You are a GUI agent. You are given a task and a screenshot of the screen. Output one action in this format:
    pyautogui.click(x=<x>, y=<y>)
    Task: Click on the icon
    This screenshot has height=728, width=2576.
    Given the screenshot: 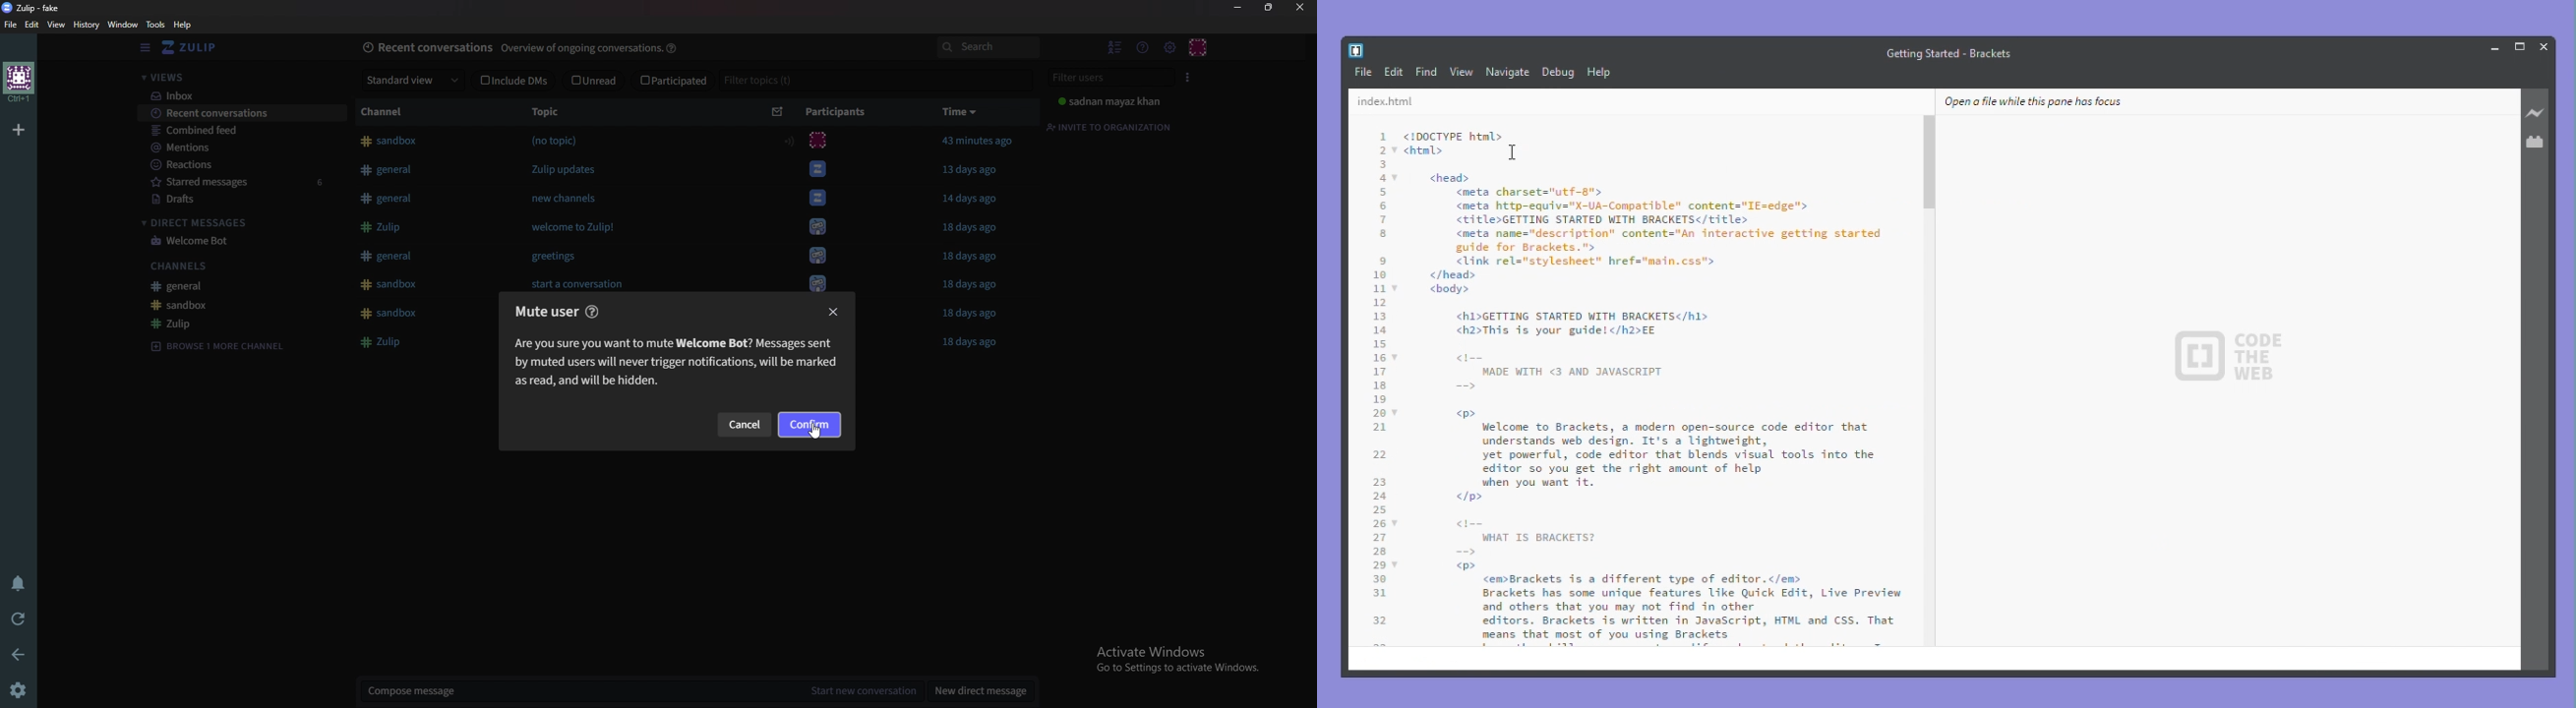 What is the action you would take?
    pyautogui.click(x=817, y=282)
    